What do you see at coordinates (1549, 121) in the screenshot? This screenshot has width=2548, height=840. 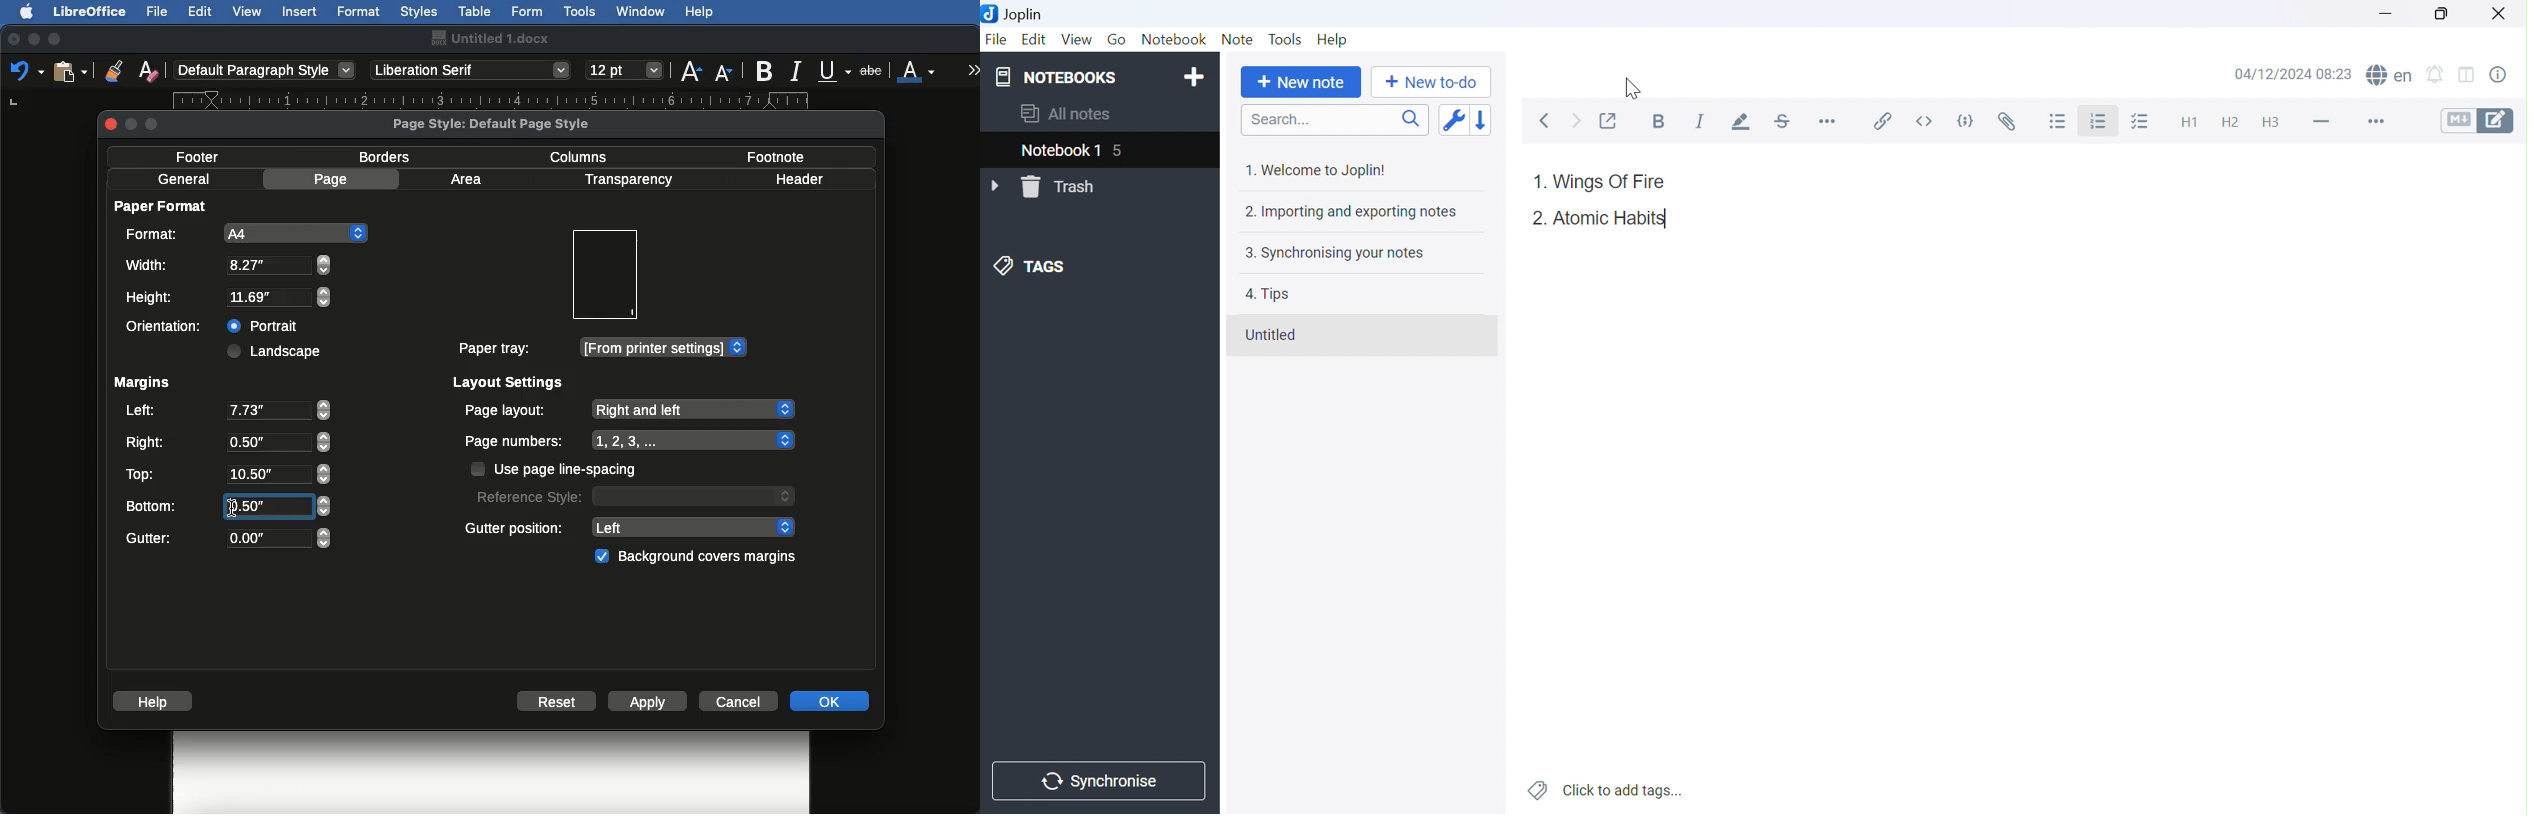 I see `Back` at bounding box center [1549, 121].